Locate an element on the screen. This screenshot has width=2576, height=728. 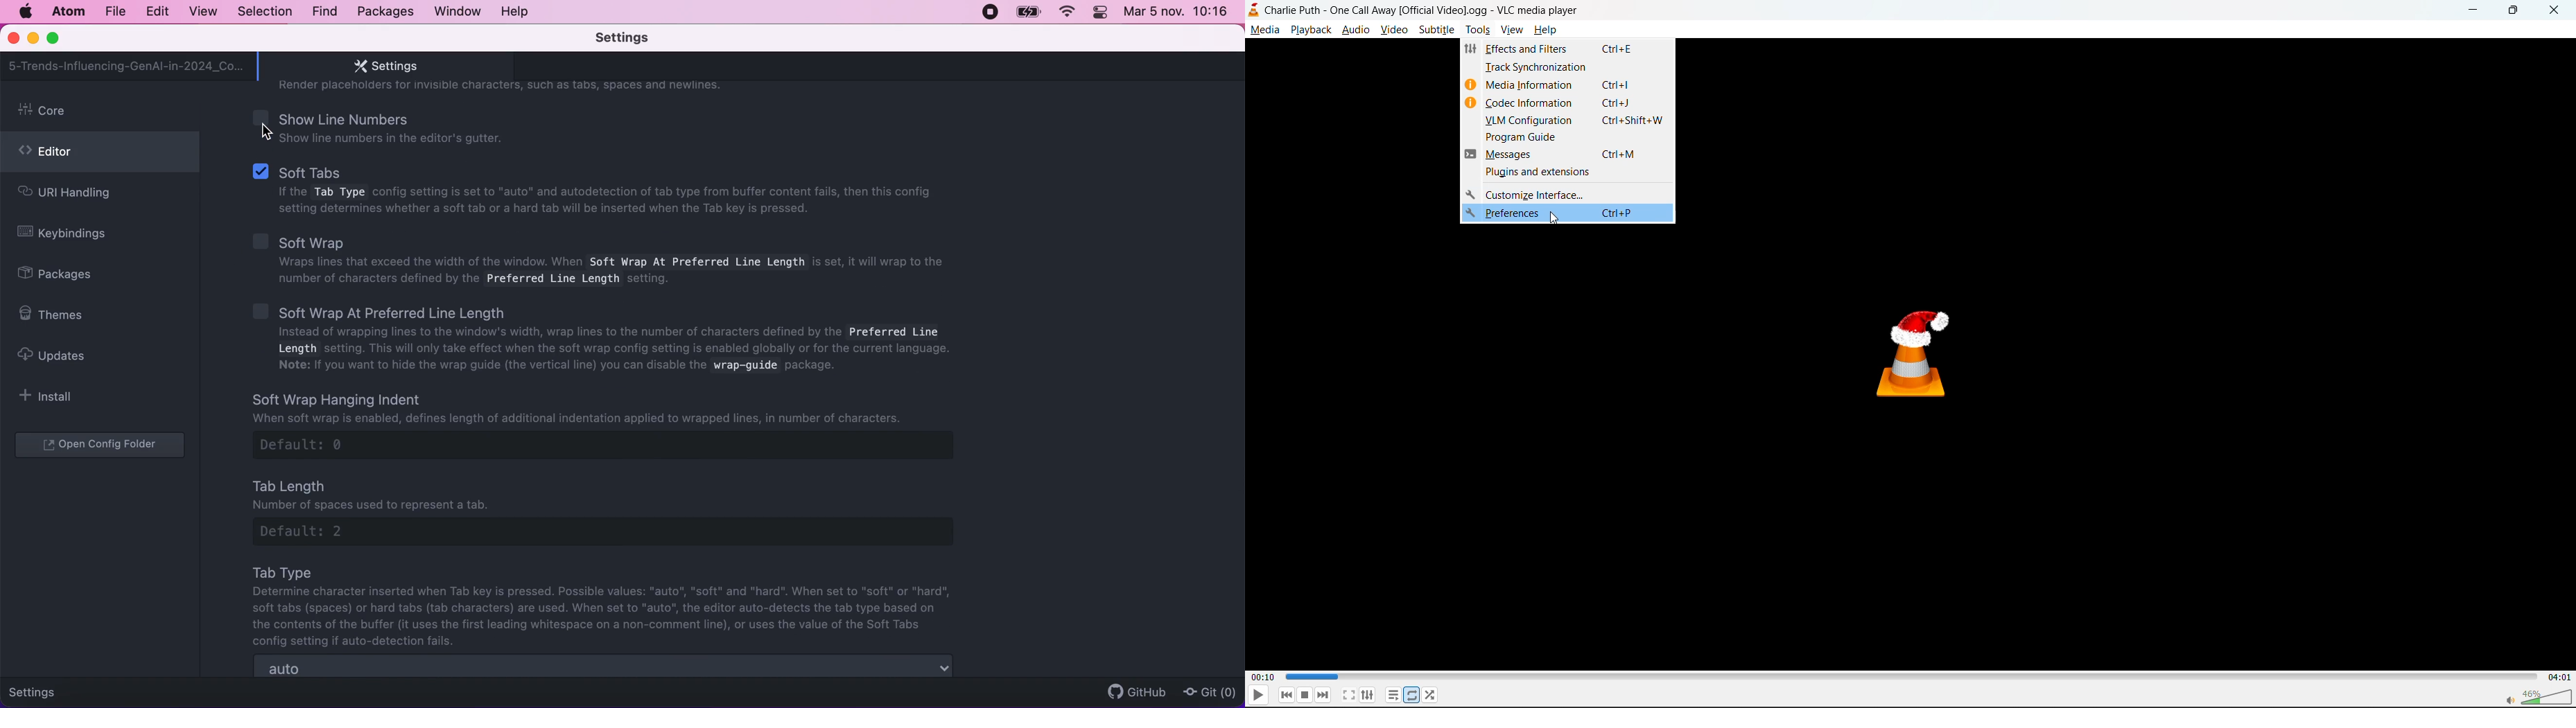
volume is located at coordinates (2534, 696).